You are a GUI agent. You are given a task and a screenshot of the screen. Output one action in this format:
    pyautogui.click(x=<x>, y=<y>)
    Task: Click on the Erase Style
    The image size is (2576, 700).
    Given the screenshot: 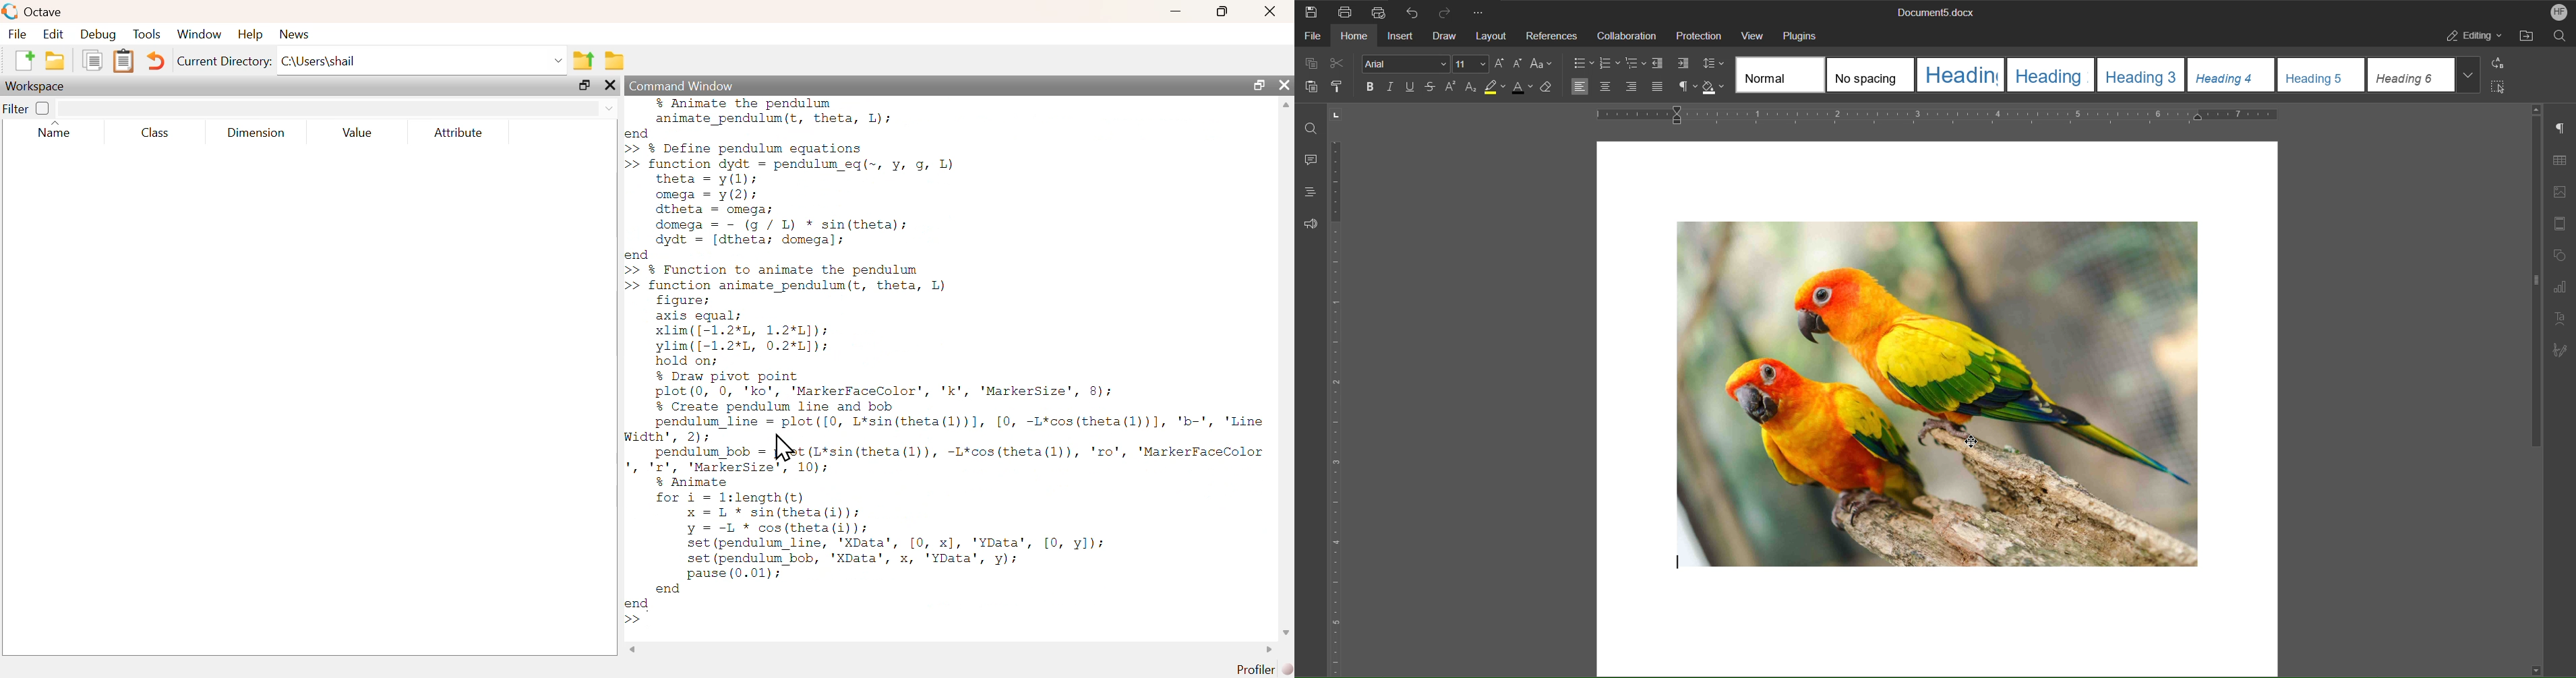 What is the action you would take?
    pyautogui.click(x=1553, y=91)
    